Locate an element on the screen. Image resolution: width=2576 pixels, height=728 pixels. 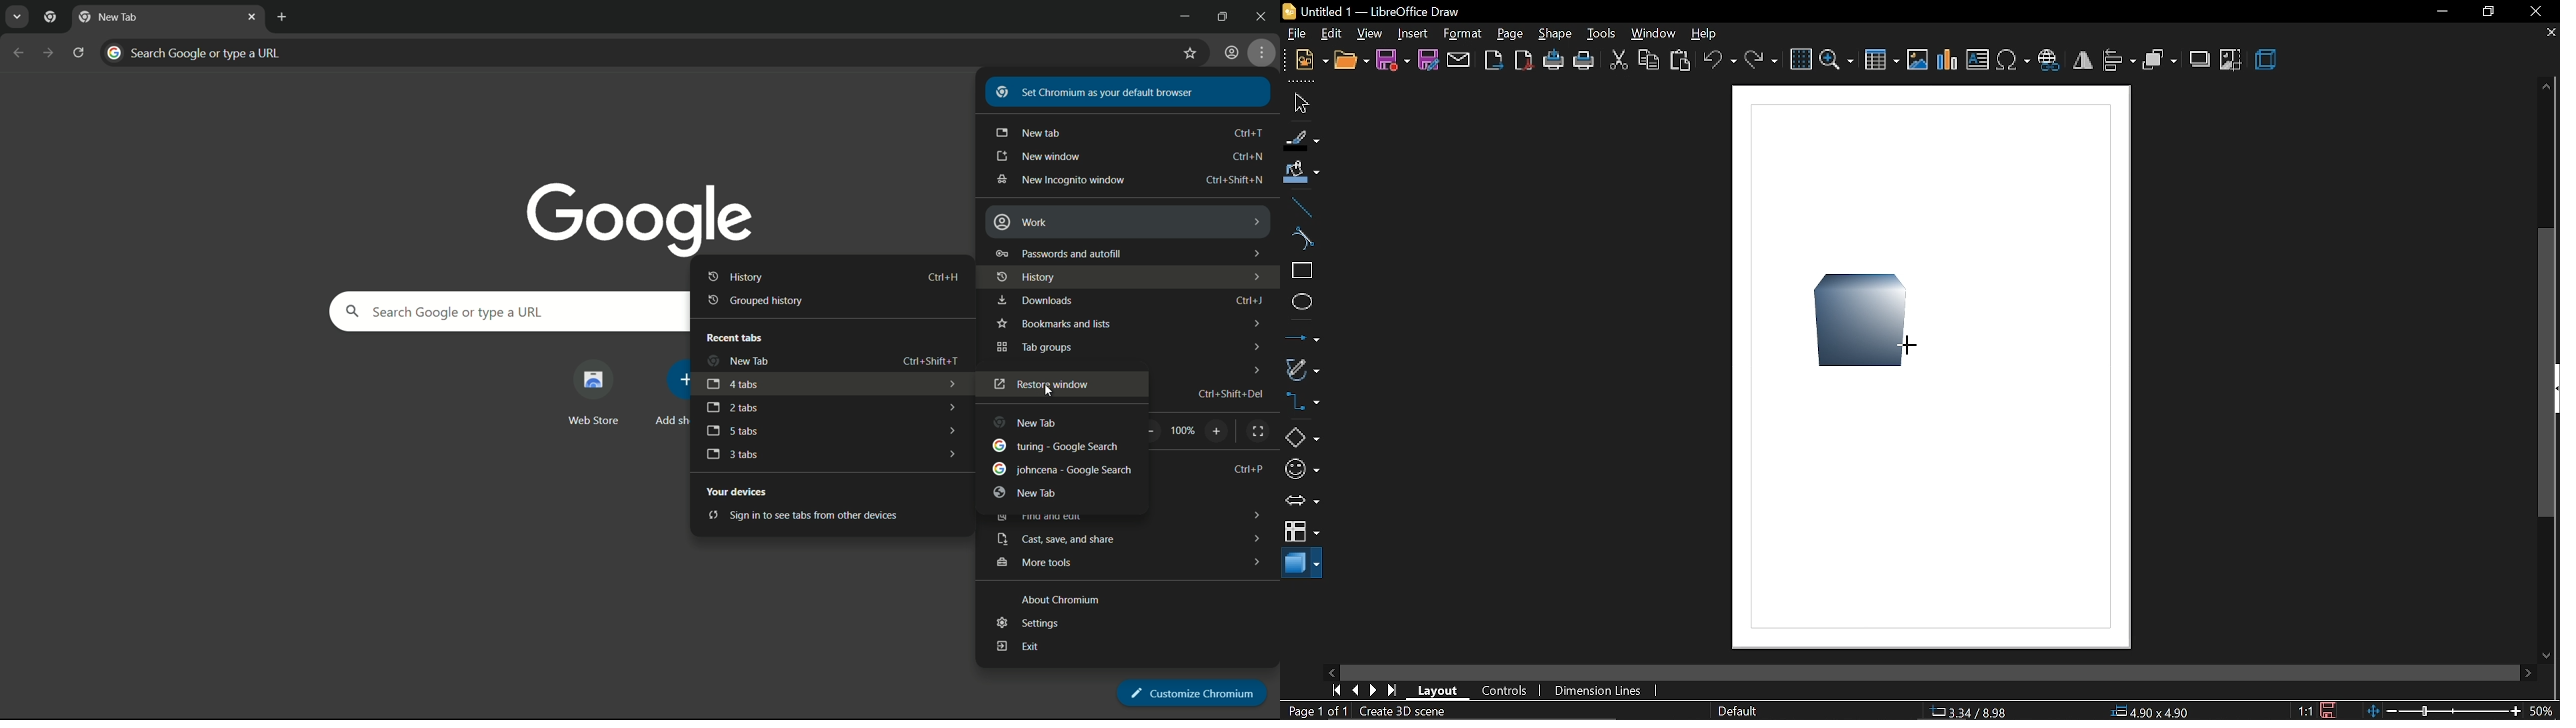
Insert is located at coordinates (1413, 34).